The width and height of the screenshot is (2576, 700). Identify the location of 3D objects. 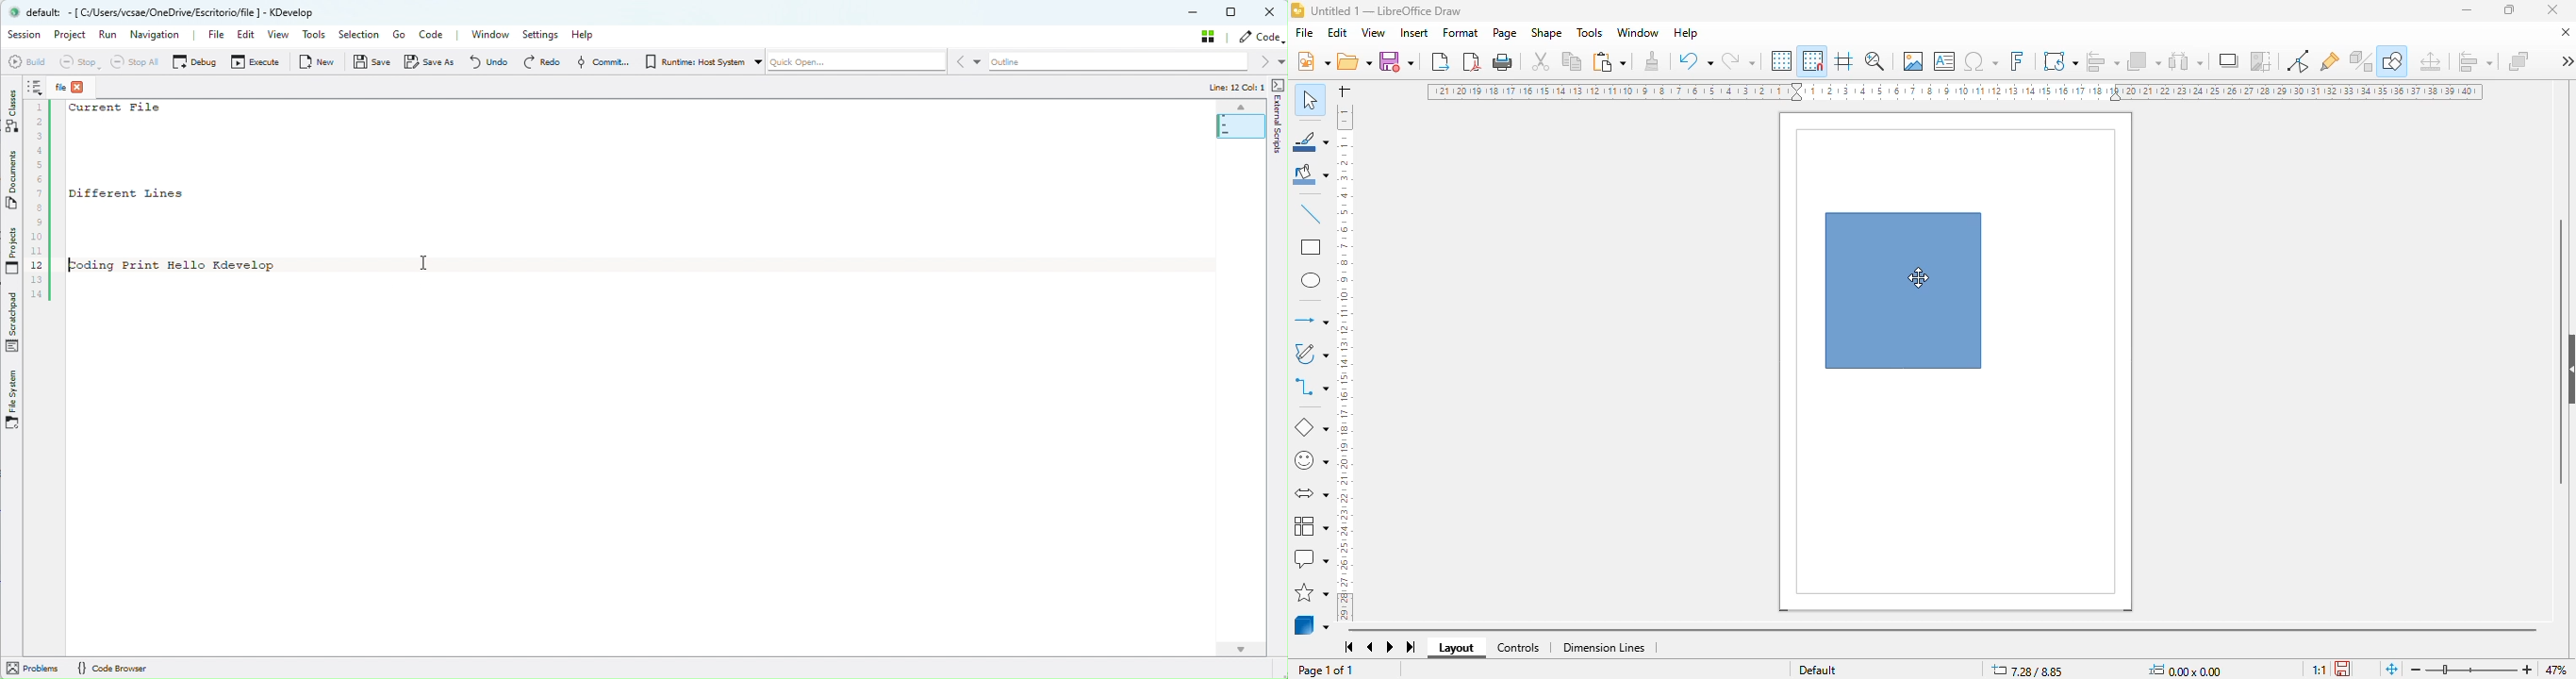
(1313, 624).